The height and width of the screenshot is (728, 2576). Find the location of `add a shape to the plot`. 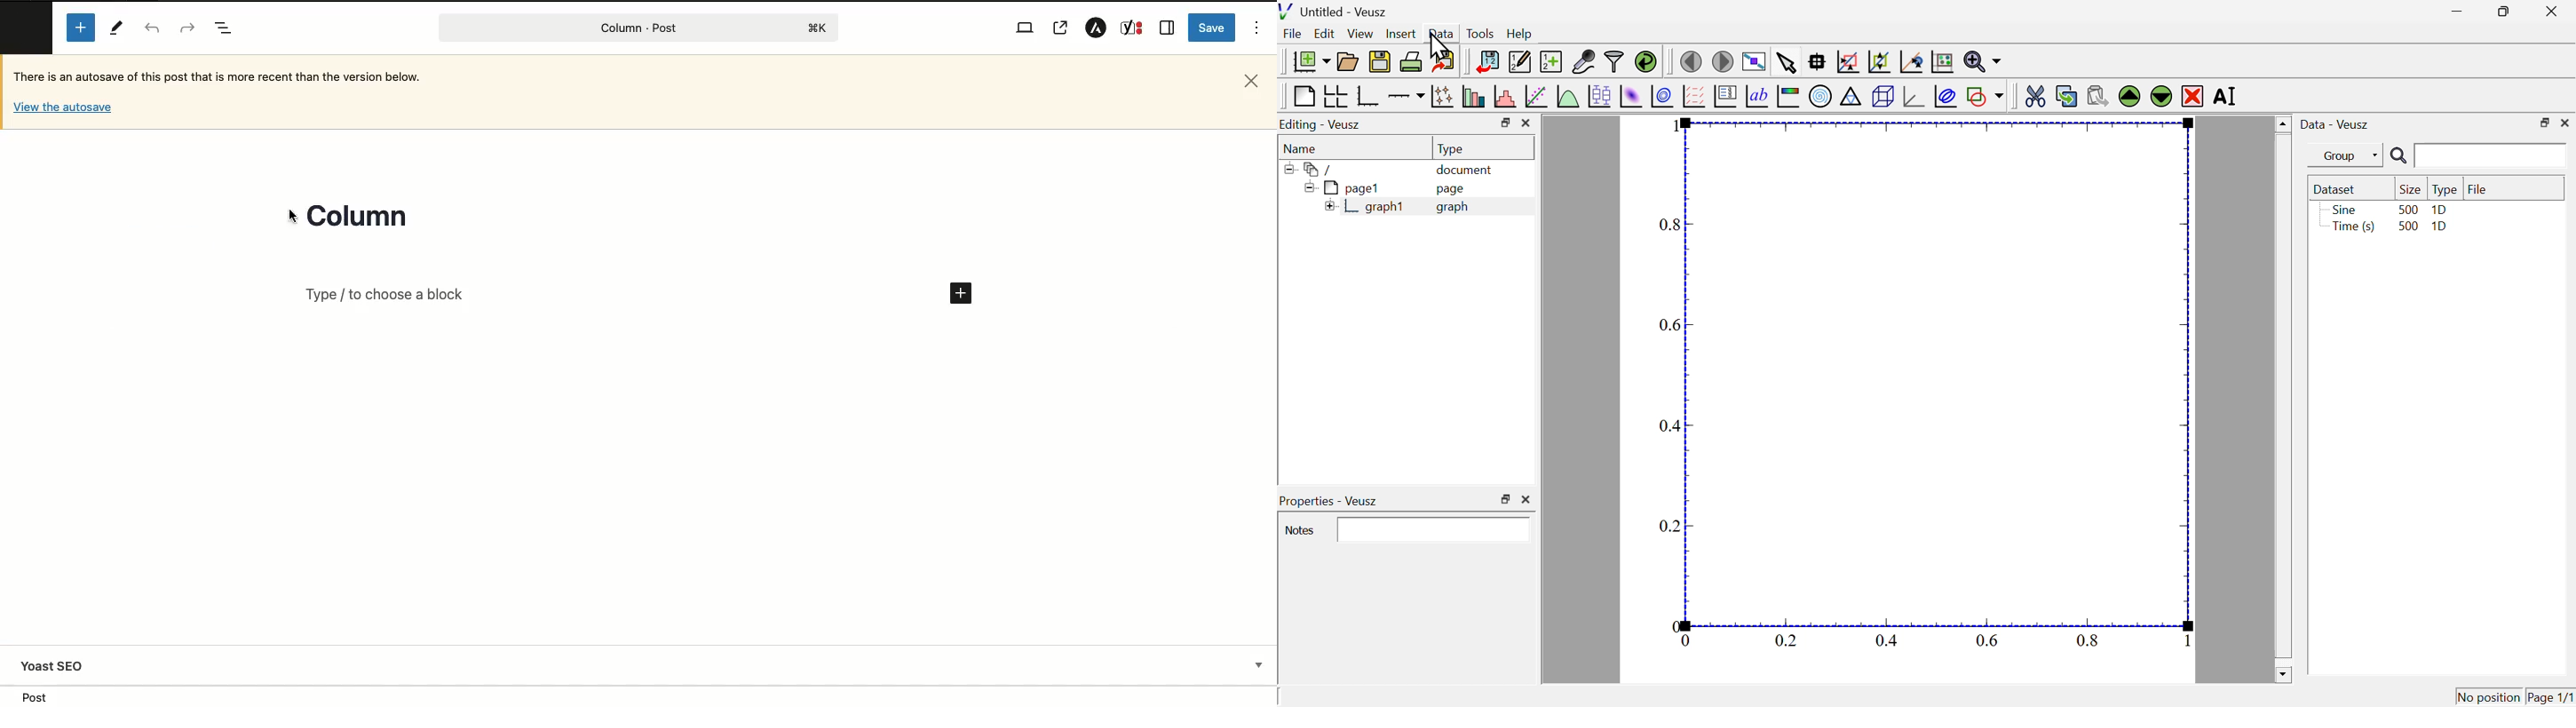

add a shape to the plot is located at coordinates (1986, 96).